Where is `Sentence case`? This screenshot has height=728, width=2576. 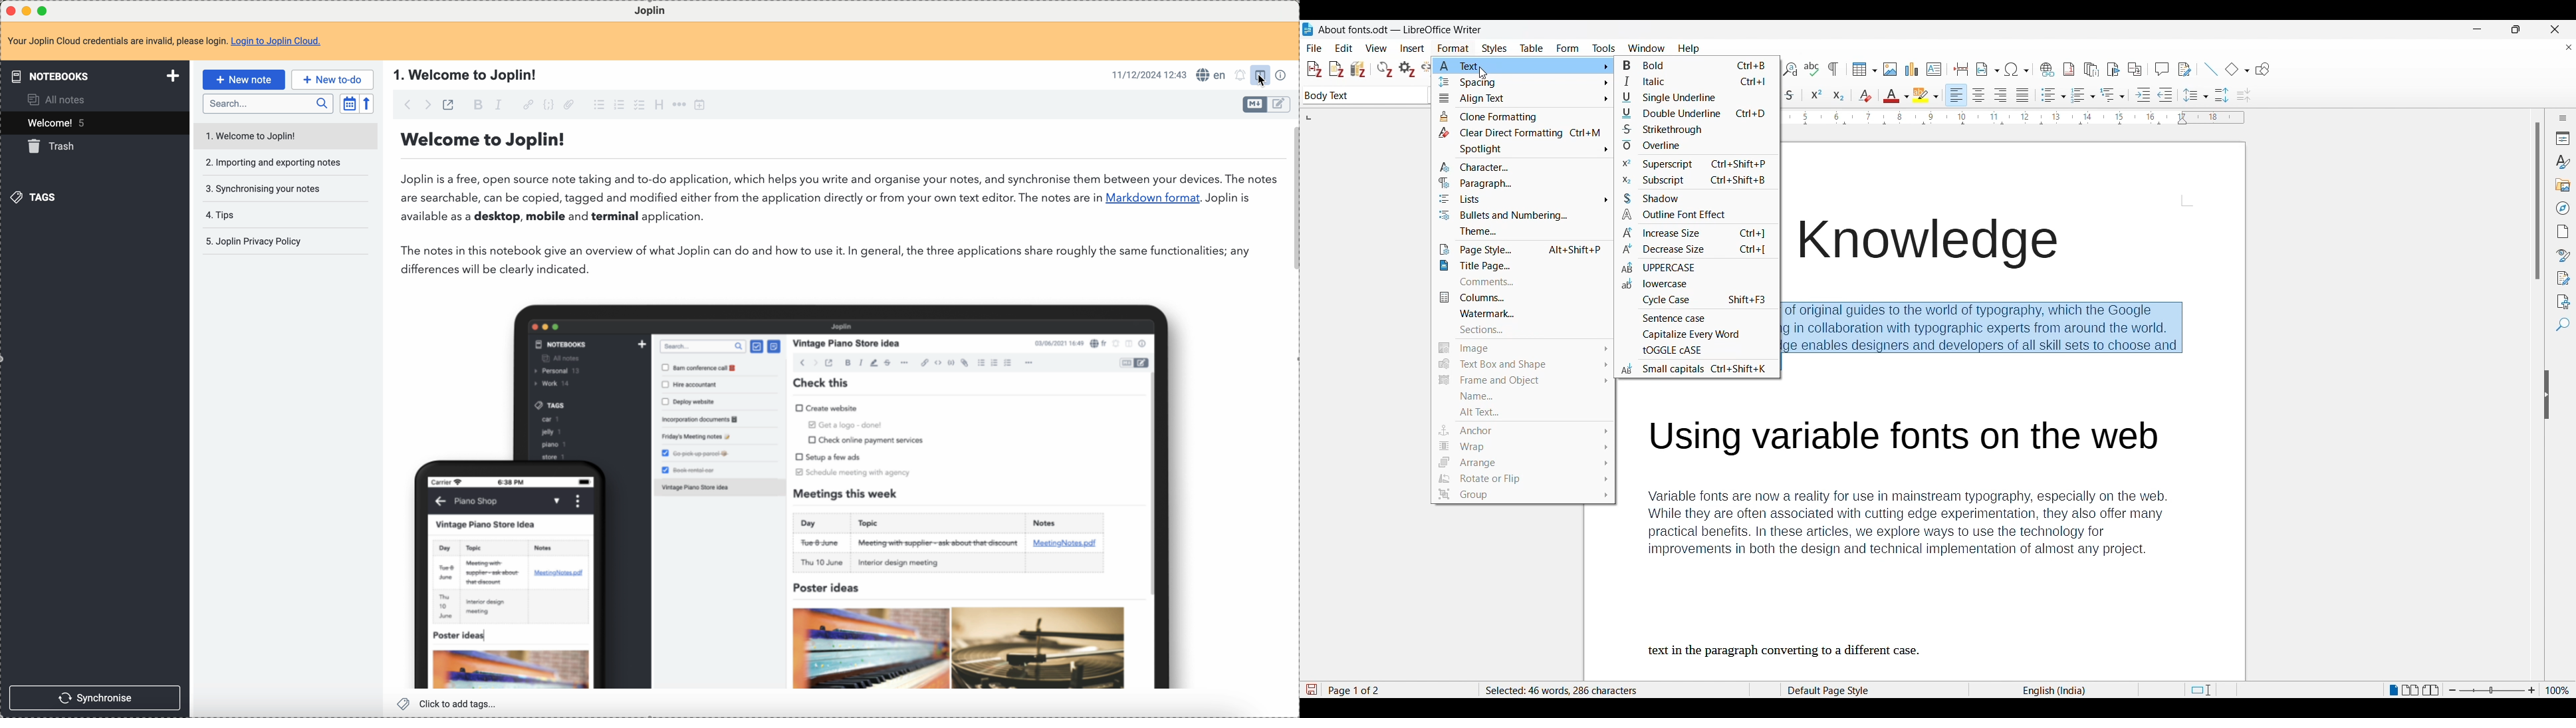
Sentence case is located at coordinates (1668, 319).